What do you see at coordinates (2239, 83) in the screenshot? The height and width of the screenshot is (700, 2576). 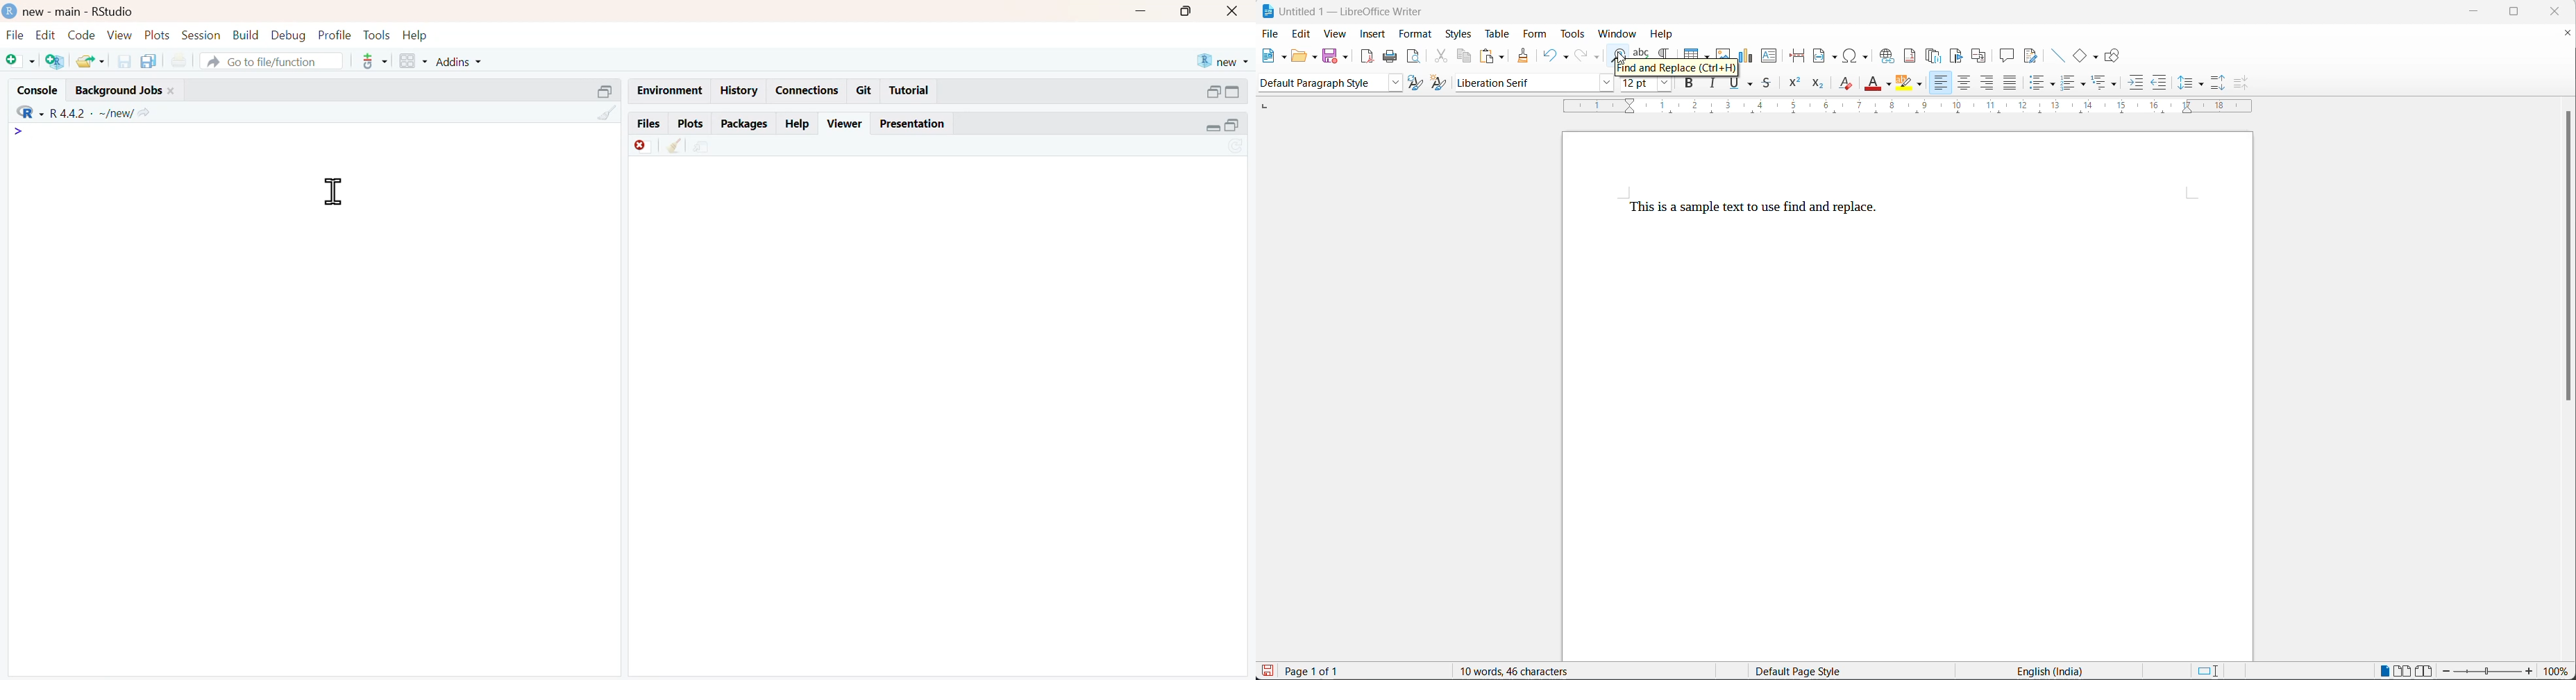 I see `decrease paragraph spacing` at bounding box center [2239, 83].